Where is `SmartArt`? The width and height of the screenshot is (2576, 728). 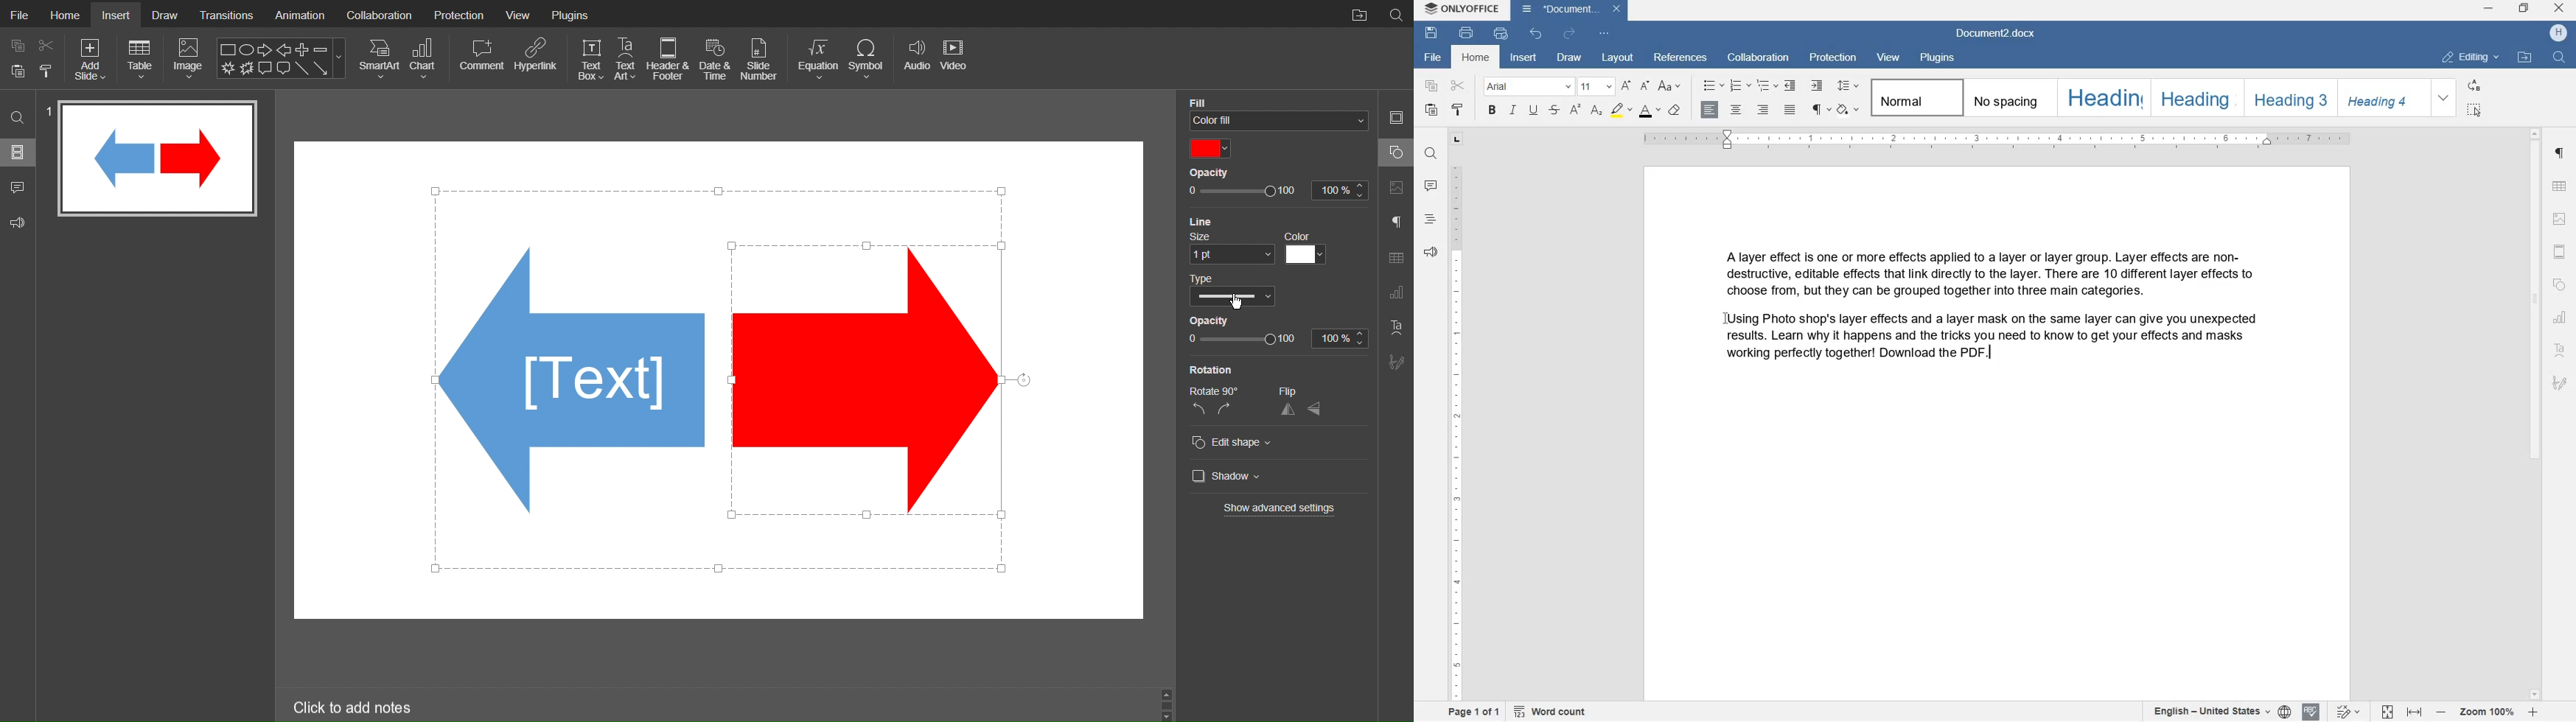
SmartArt is located at coordinates (379, 59).